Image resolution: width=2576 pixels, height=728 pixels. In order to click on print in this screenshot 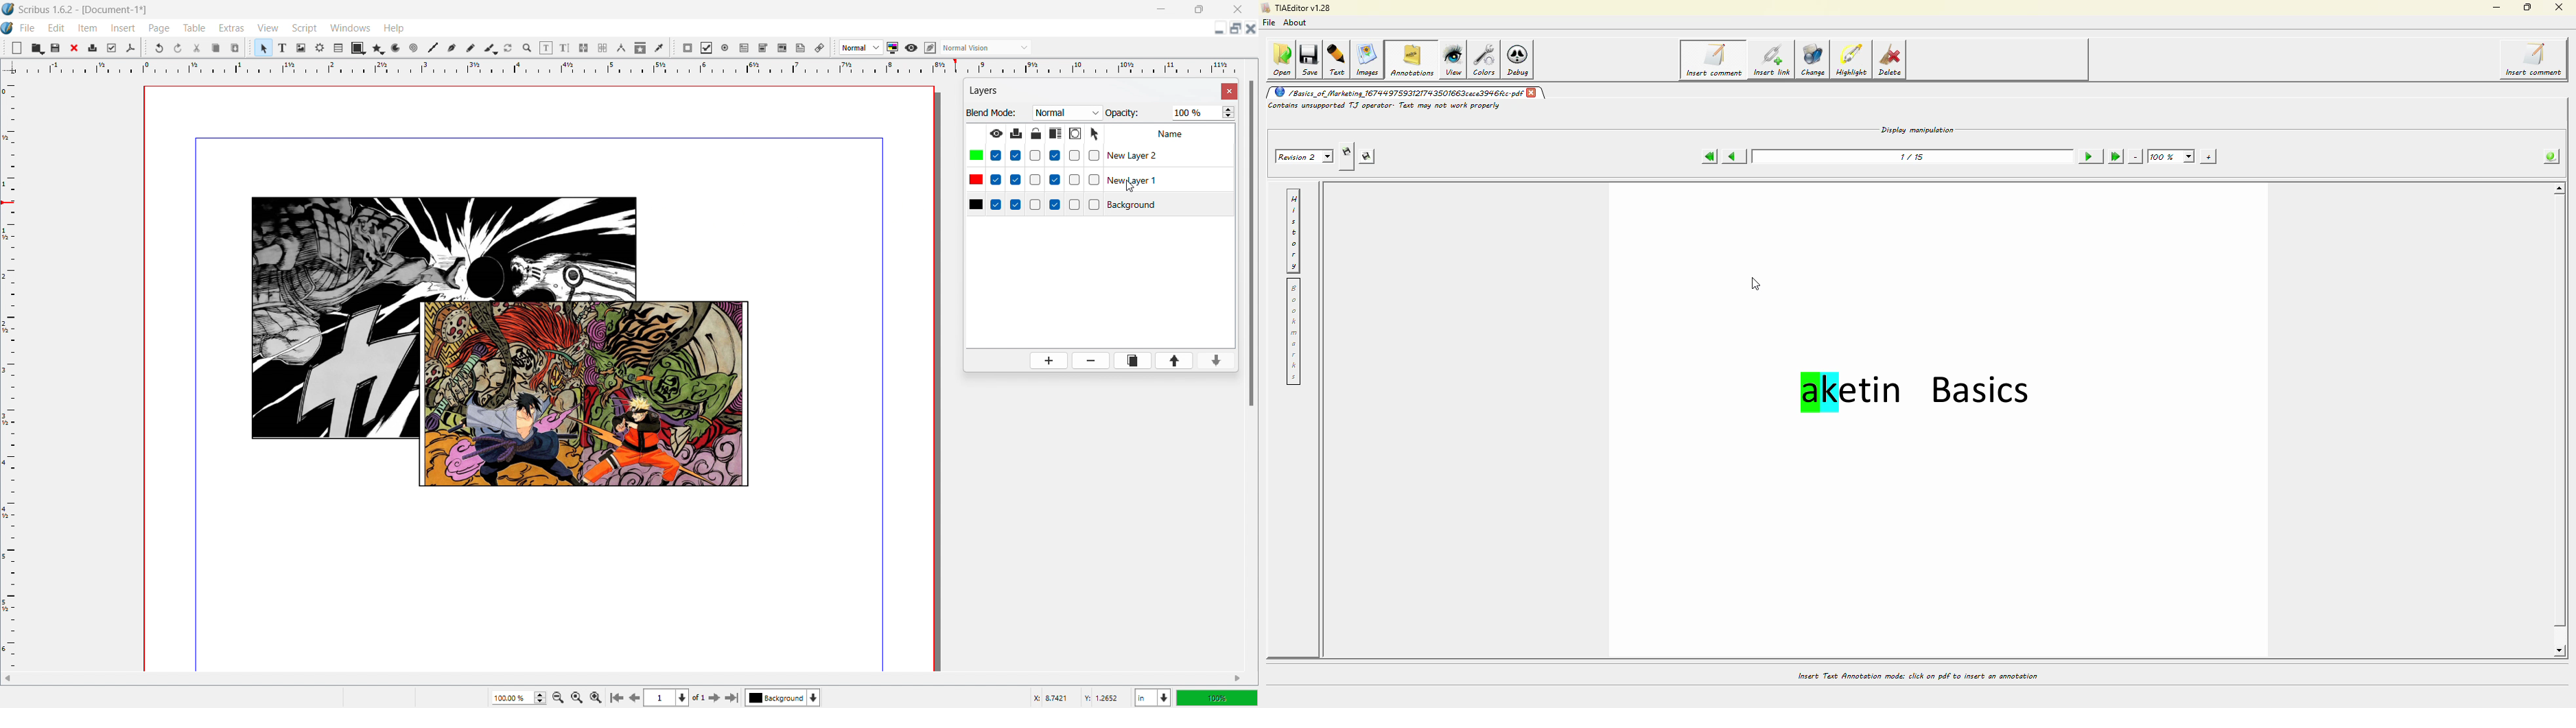, I will do `click(92, 48)`.